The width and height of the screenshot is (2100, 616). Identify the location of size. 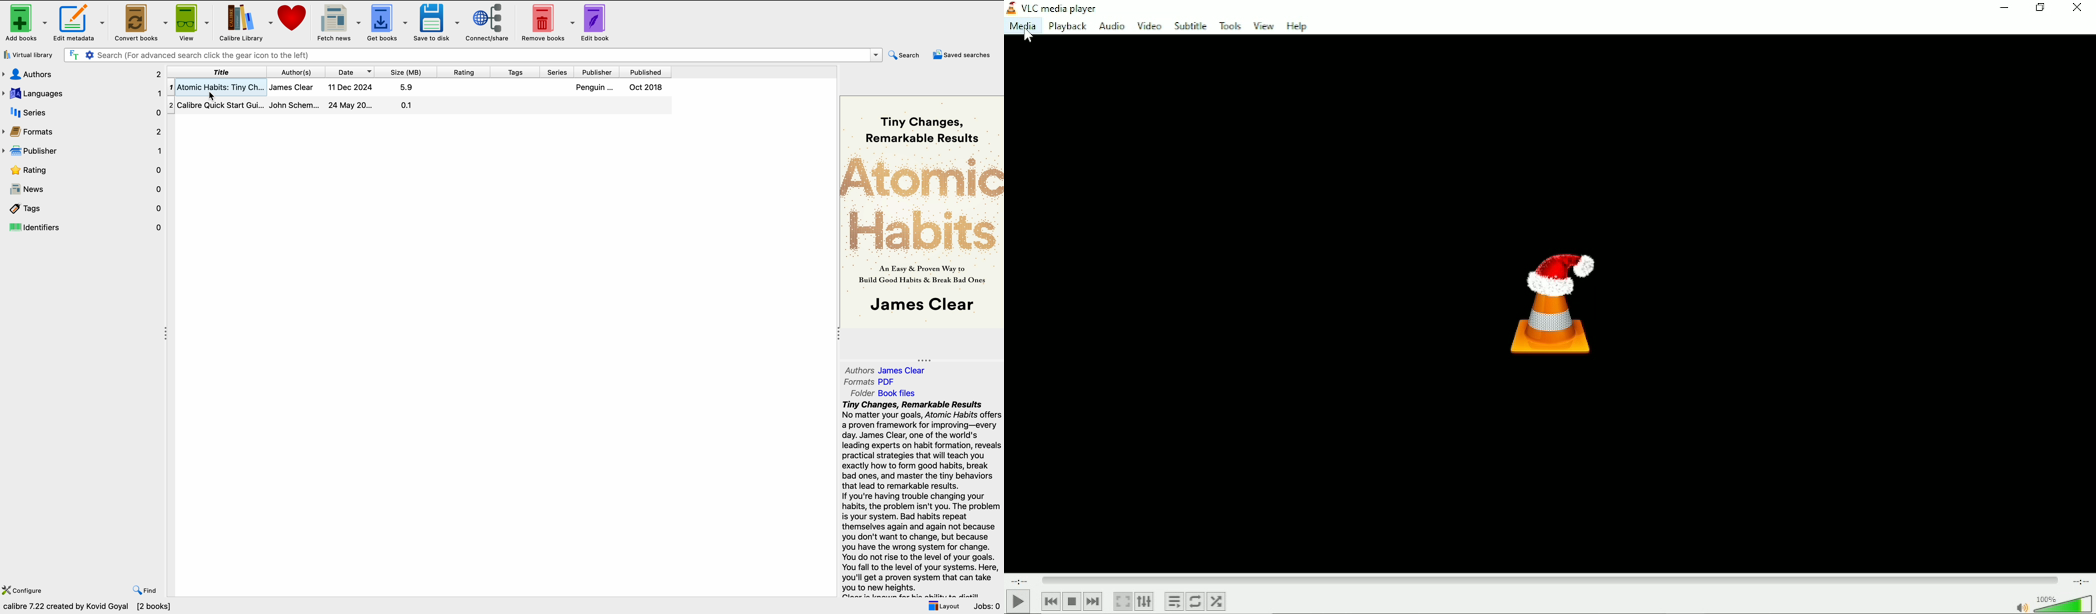
(407, 72).